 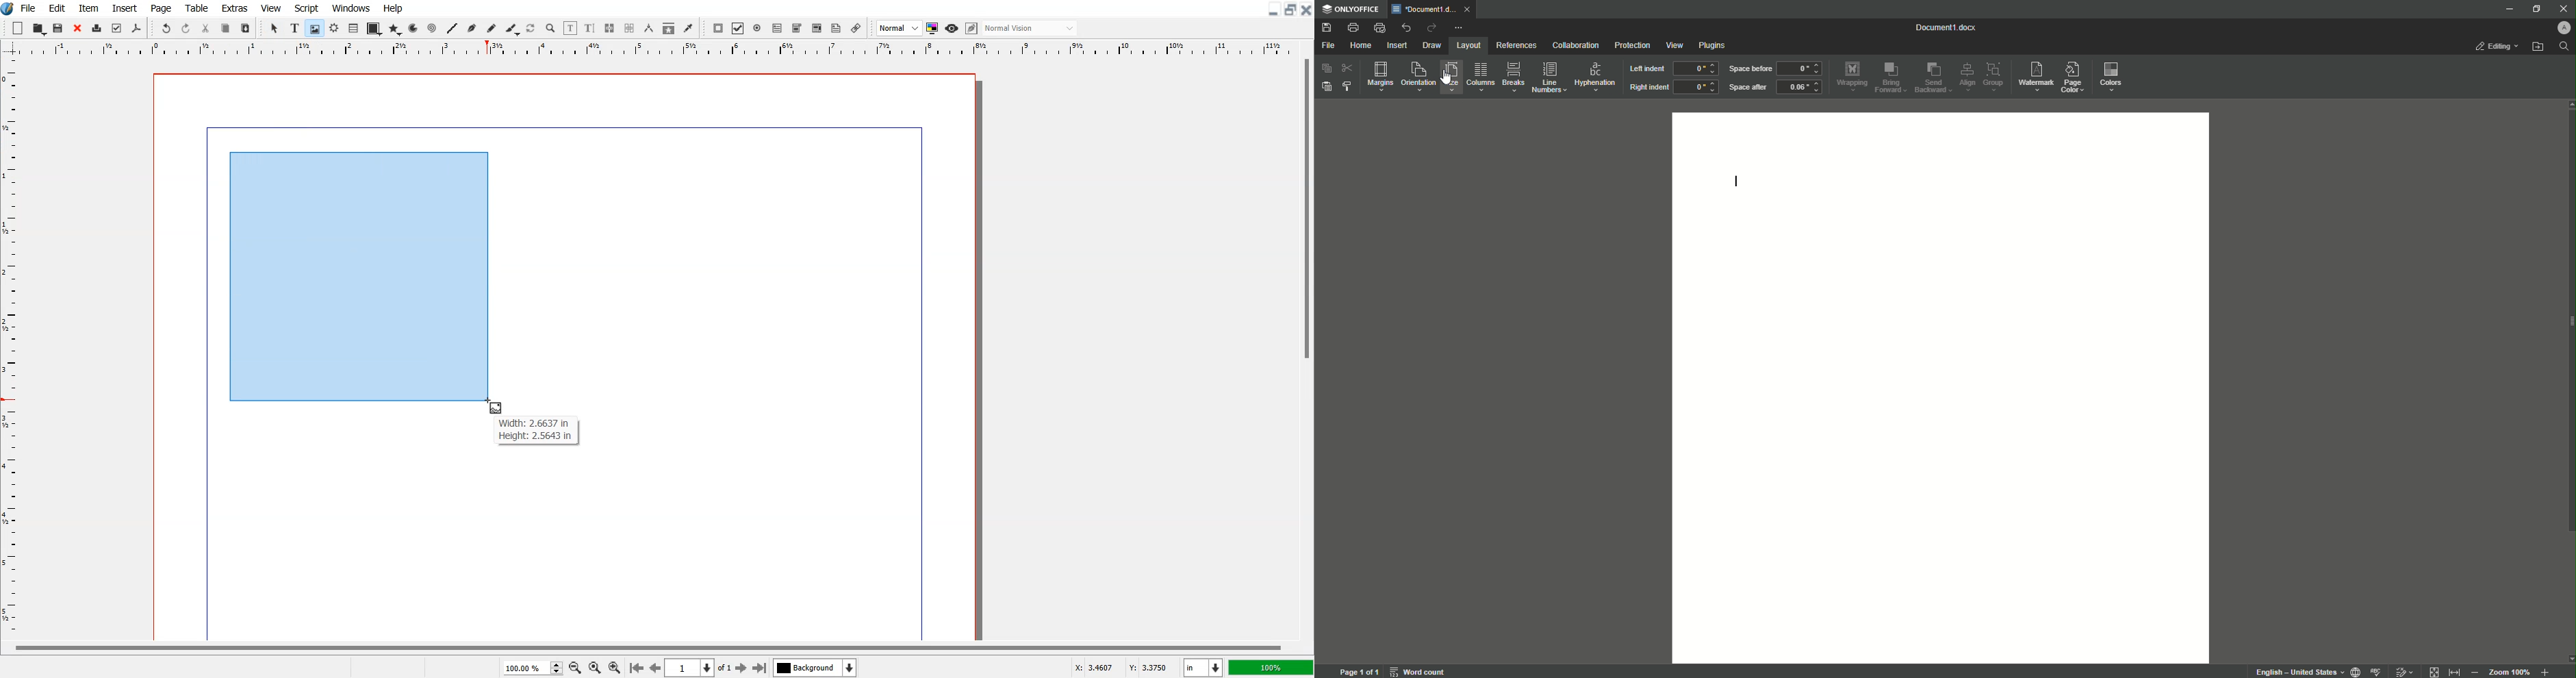 I want to click on Minimize, so click(x=2507, y=10).